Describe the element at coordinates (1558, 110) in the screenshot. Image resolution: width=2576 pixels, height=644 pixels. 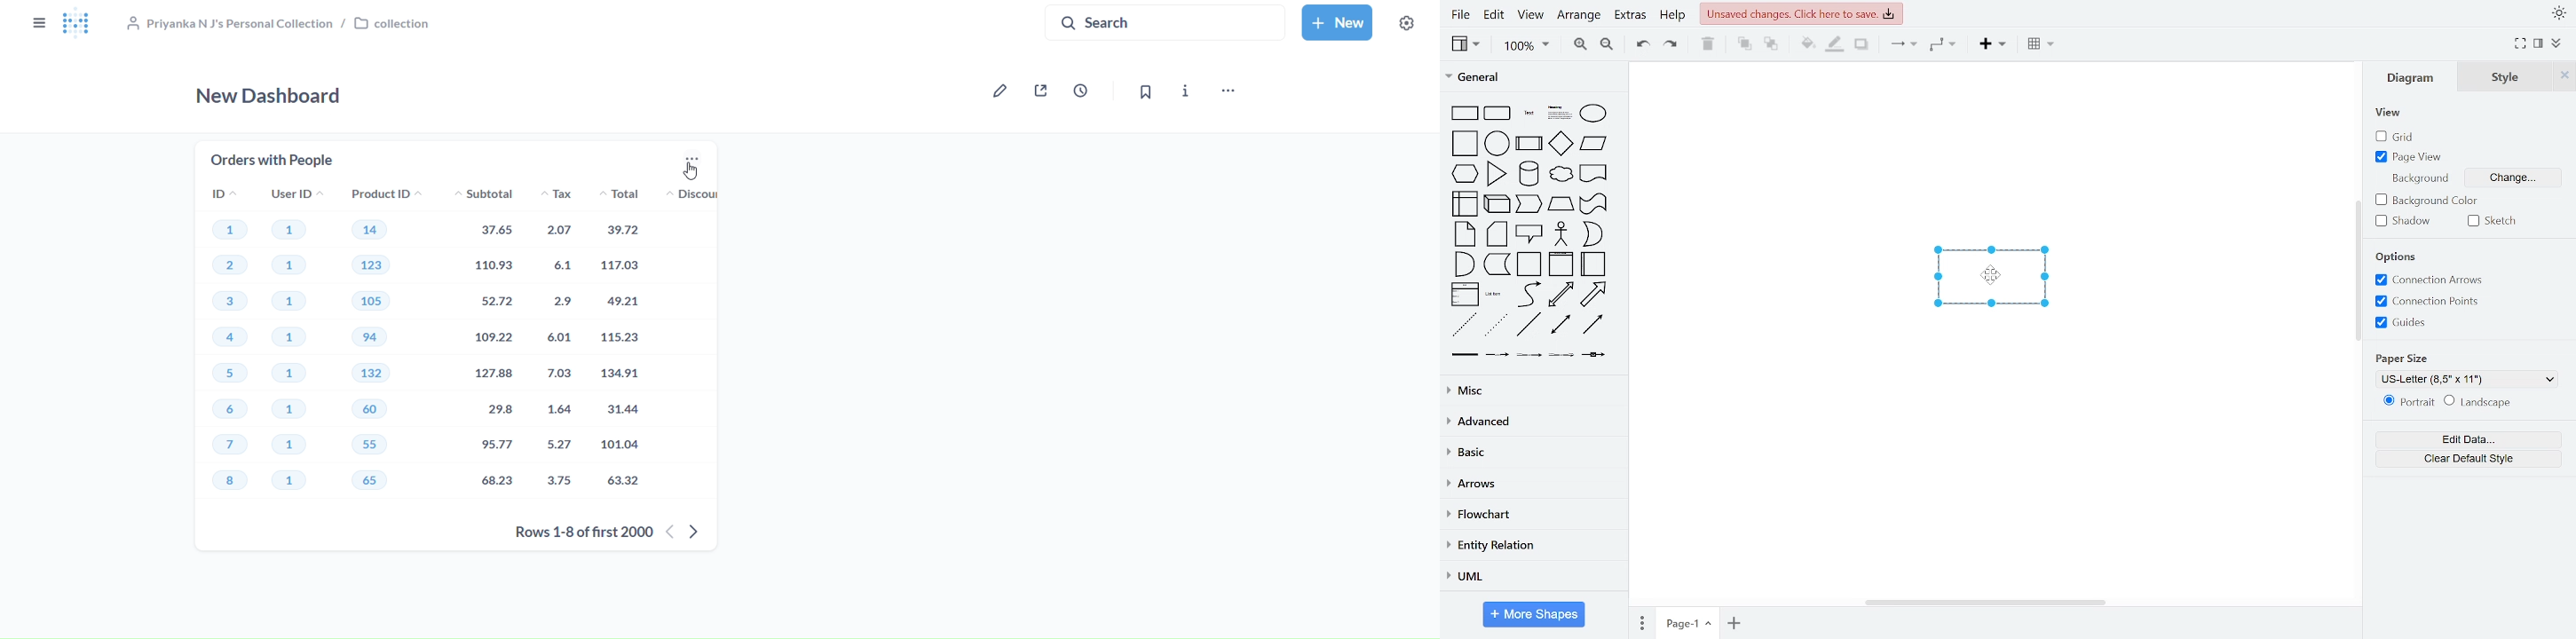
I see `general shapes` at that location.